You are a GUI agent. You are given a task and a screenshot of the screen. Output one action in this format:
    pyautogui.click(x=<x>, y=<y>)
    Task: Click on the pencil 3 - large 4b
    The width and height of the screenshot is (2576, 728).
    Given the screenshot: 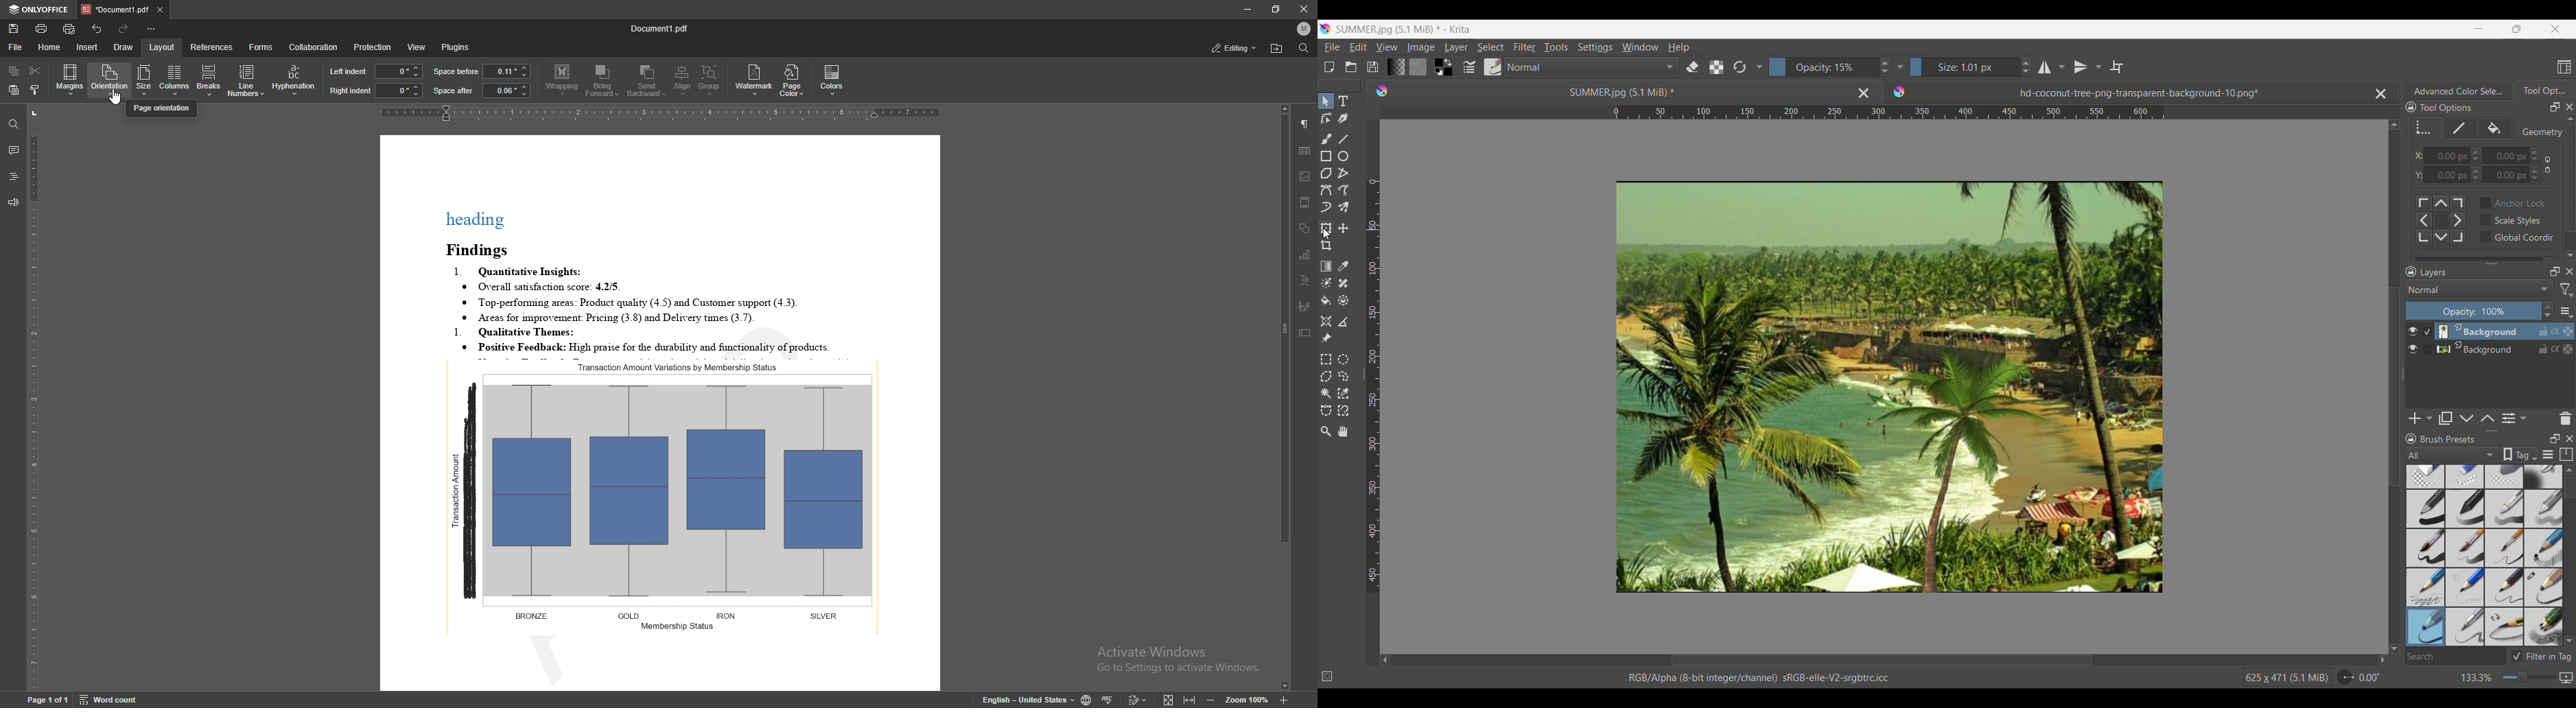 What is the action you would take?
    pyautogui.click(x=2544, y=588)
    